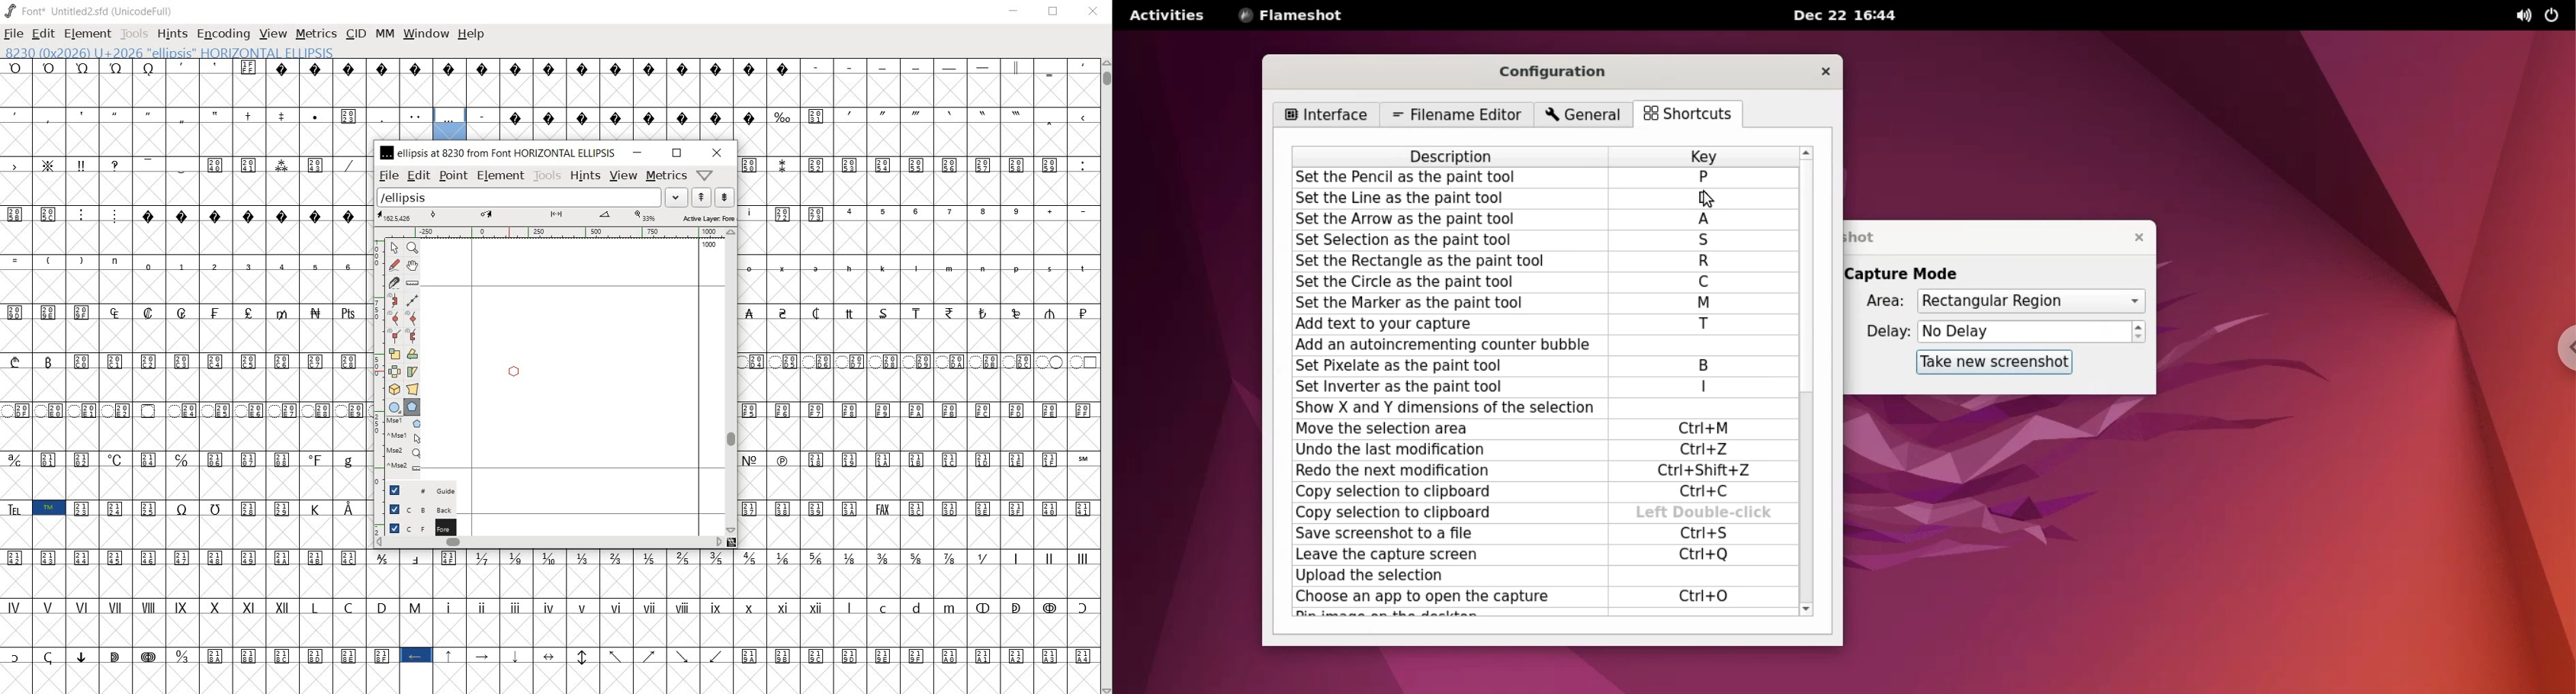 The height and width of the screenshot is (700, 2576). What do you see at coordinates (731, 382) in the screenshot?
I see `scrollbar` at bounding box center [731, 382].